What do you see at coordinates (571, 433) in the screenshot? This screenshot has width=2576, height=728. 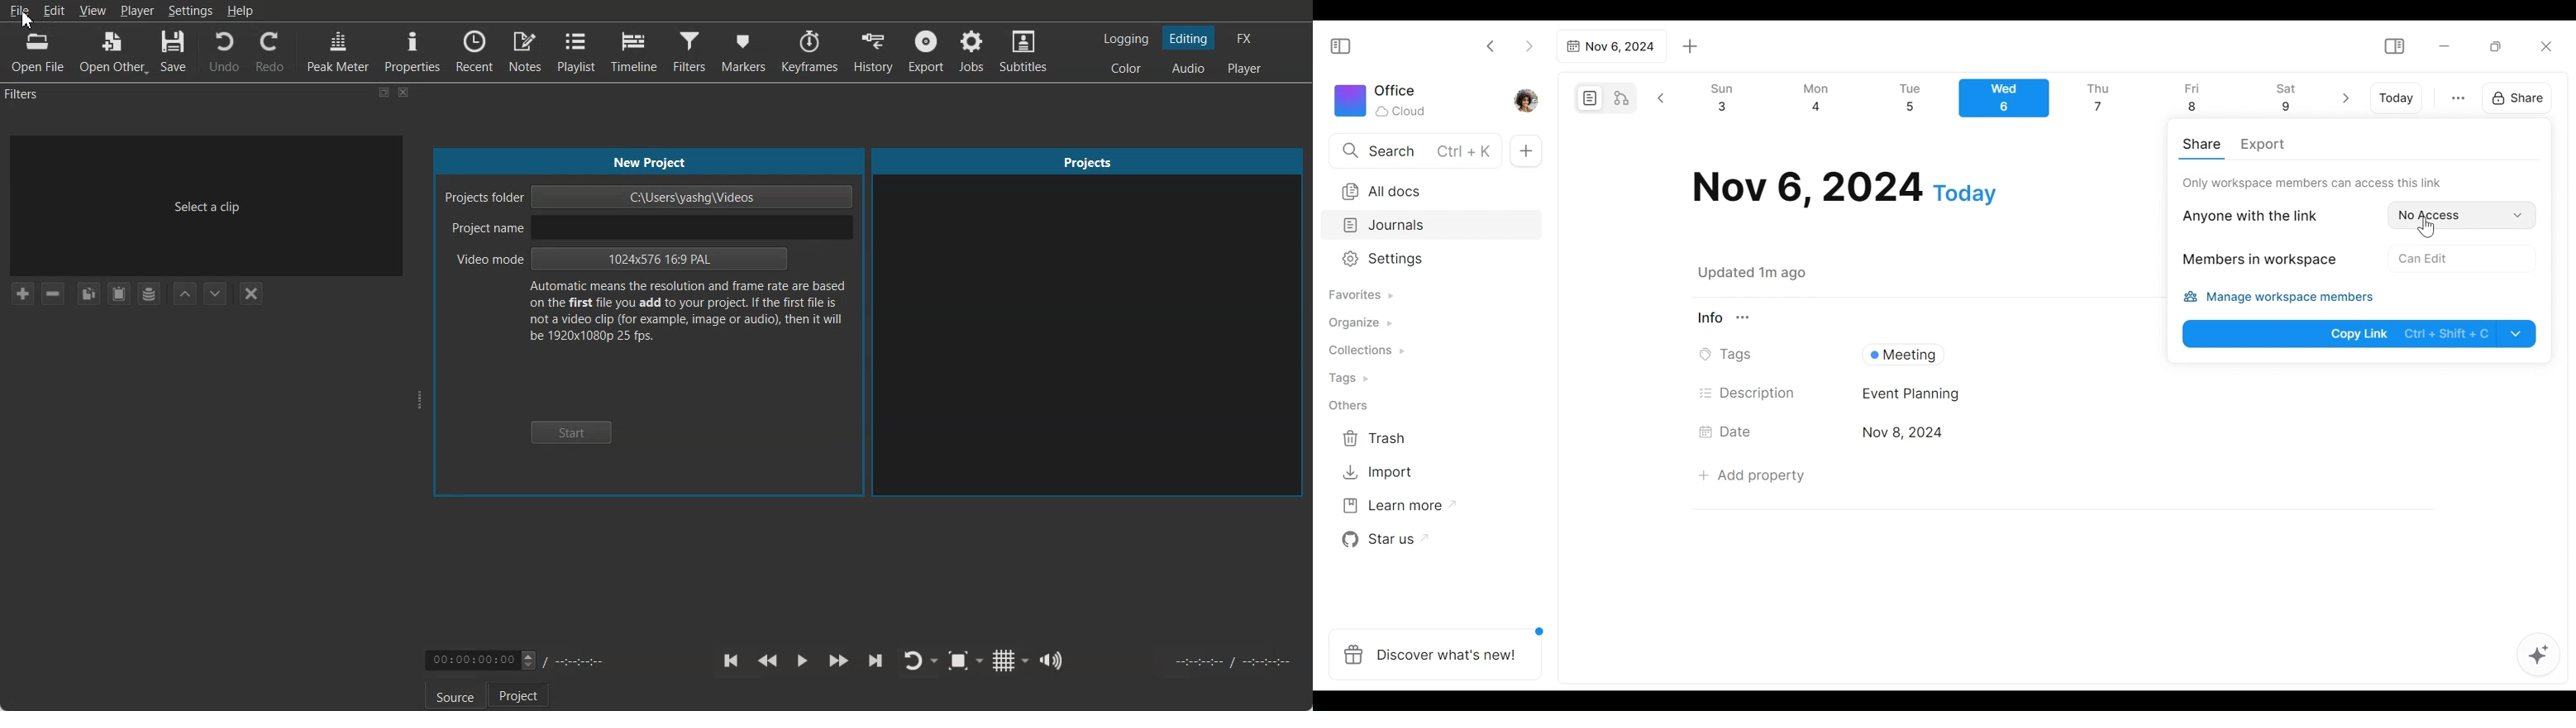 I see `Start` at bounding box center [571, 433].